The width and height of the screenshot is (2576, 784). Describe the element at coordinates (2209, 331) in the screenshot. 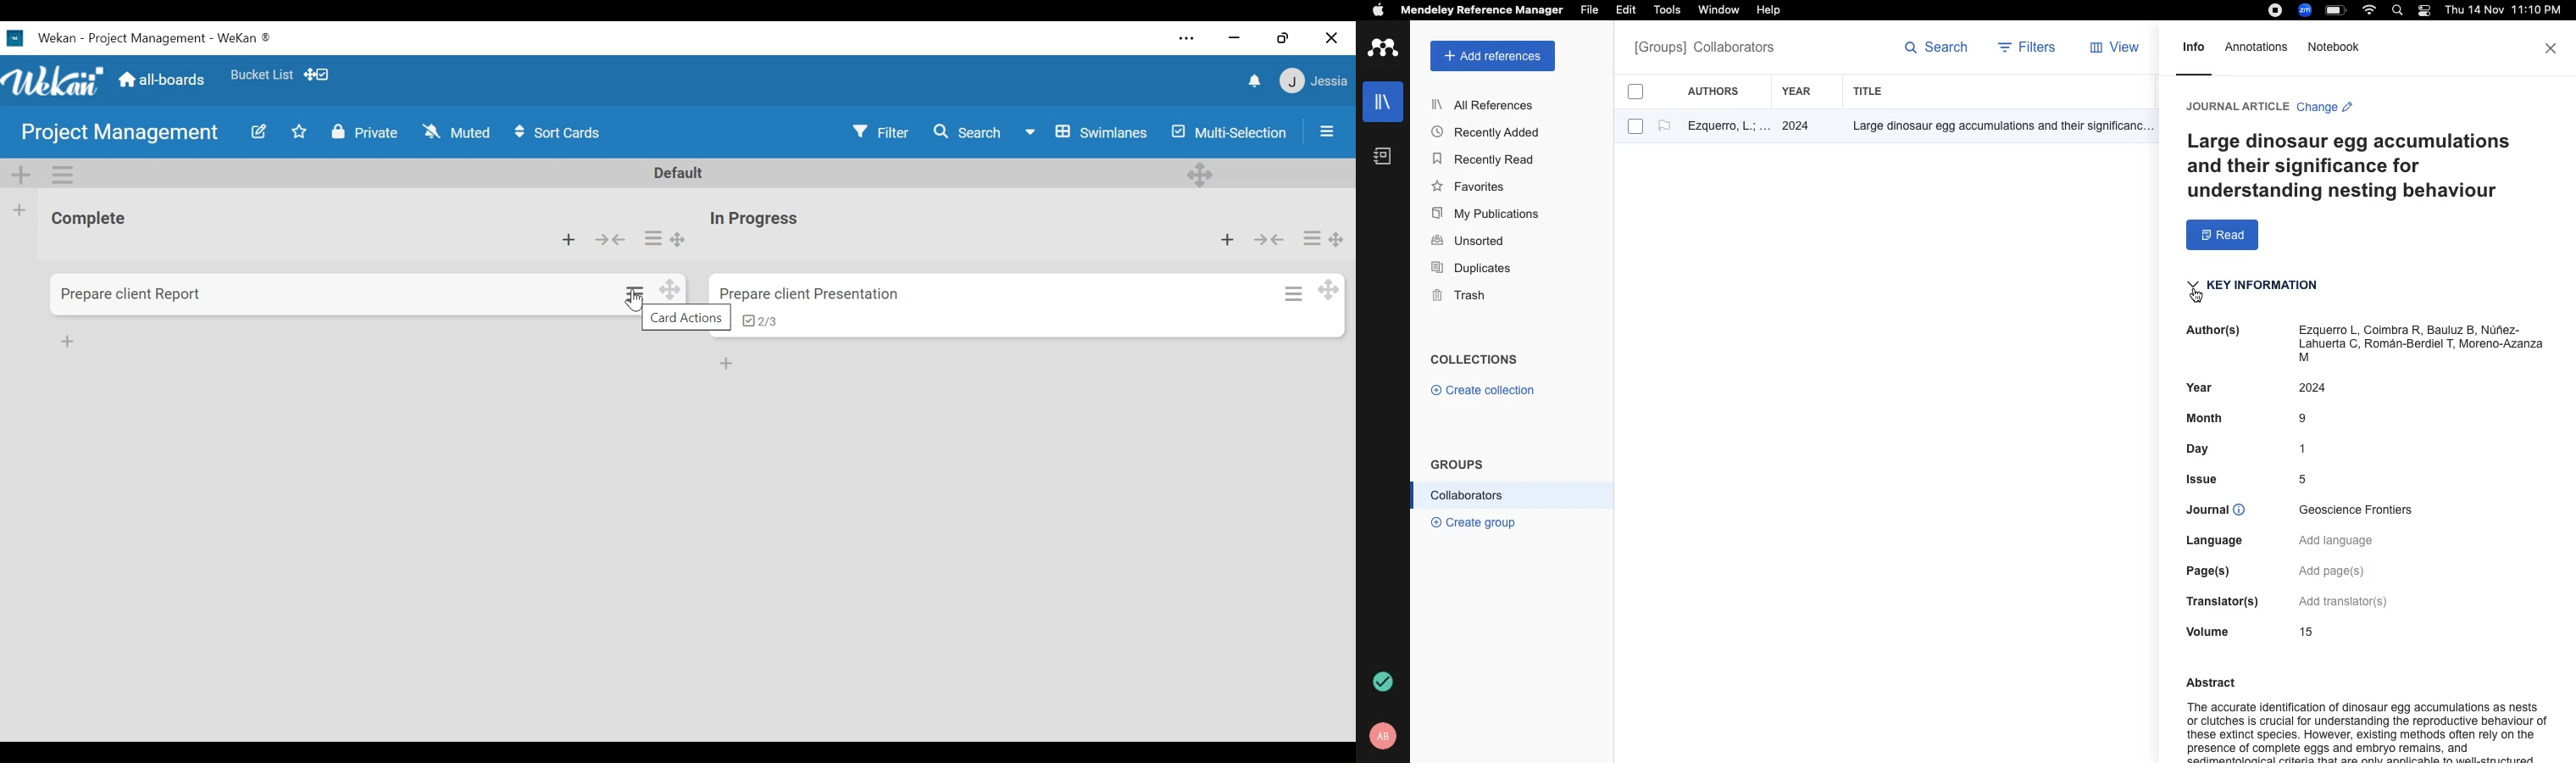

I see `Author(s)` at that location.